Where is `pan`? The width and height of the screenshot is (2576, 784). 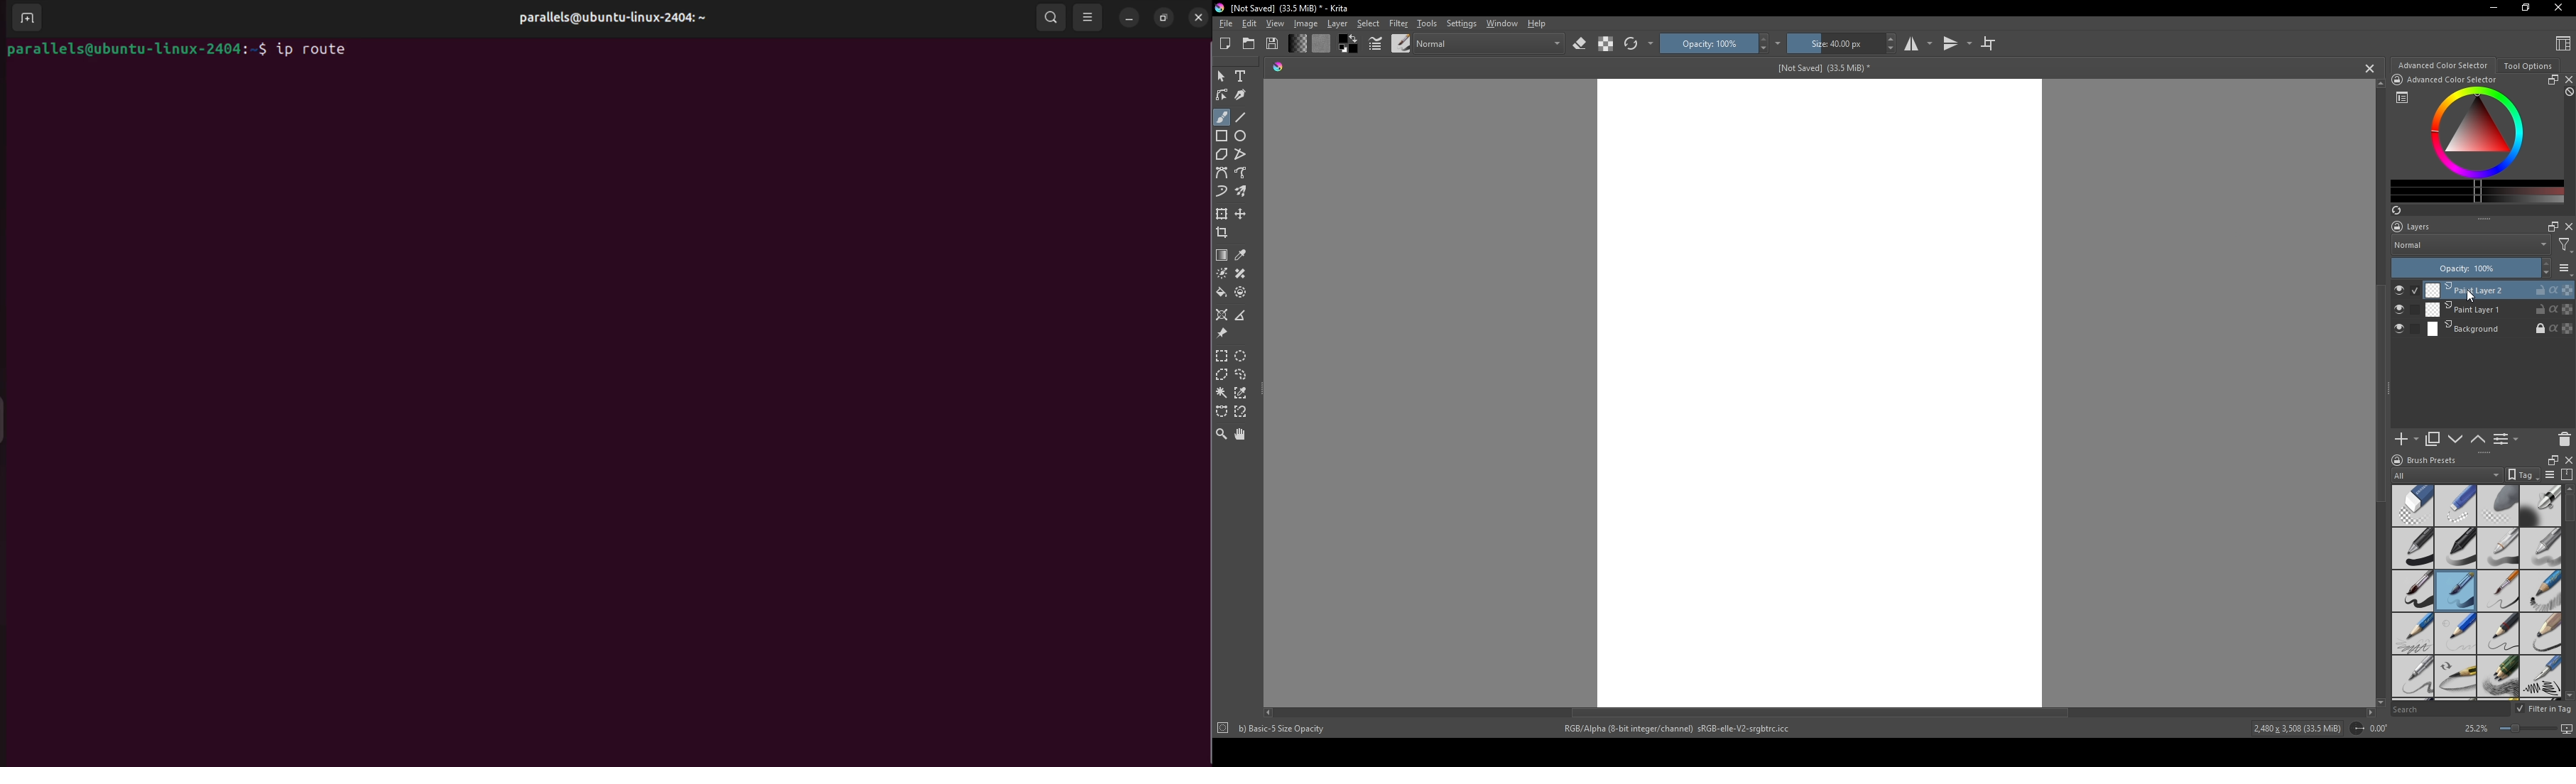 pan is located at coordinates (1241, 434).